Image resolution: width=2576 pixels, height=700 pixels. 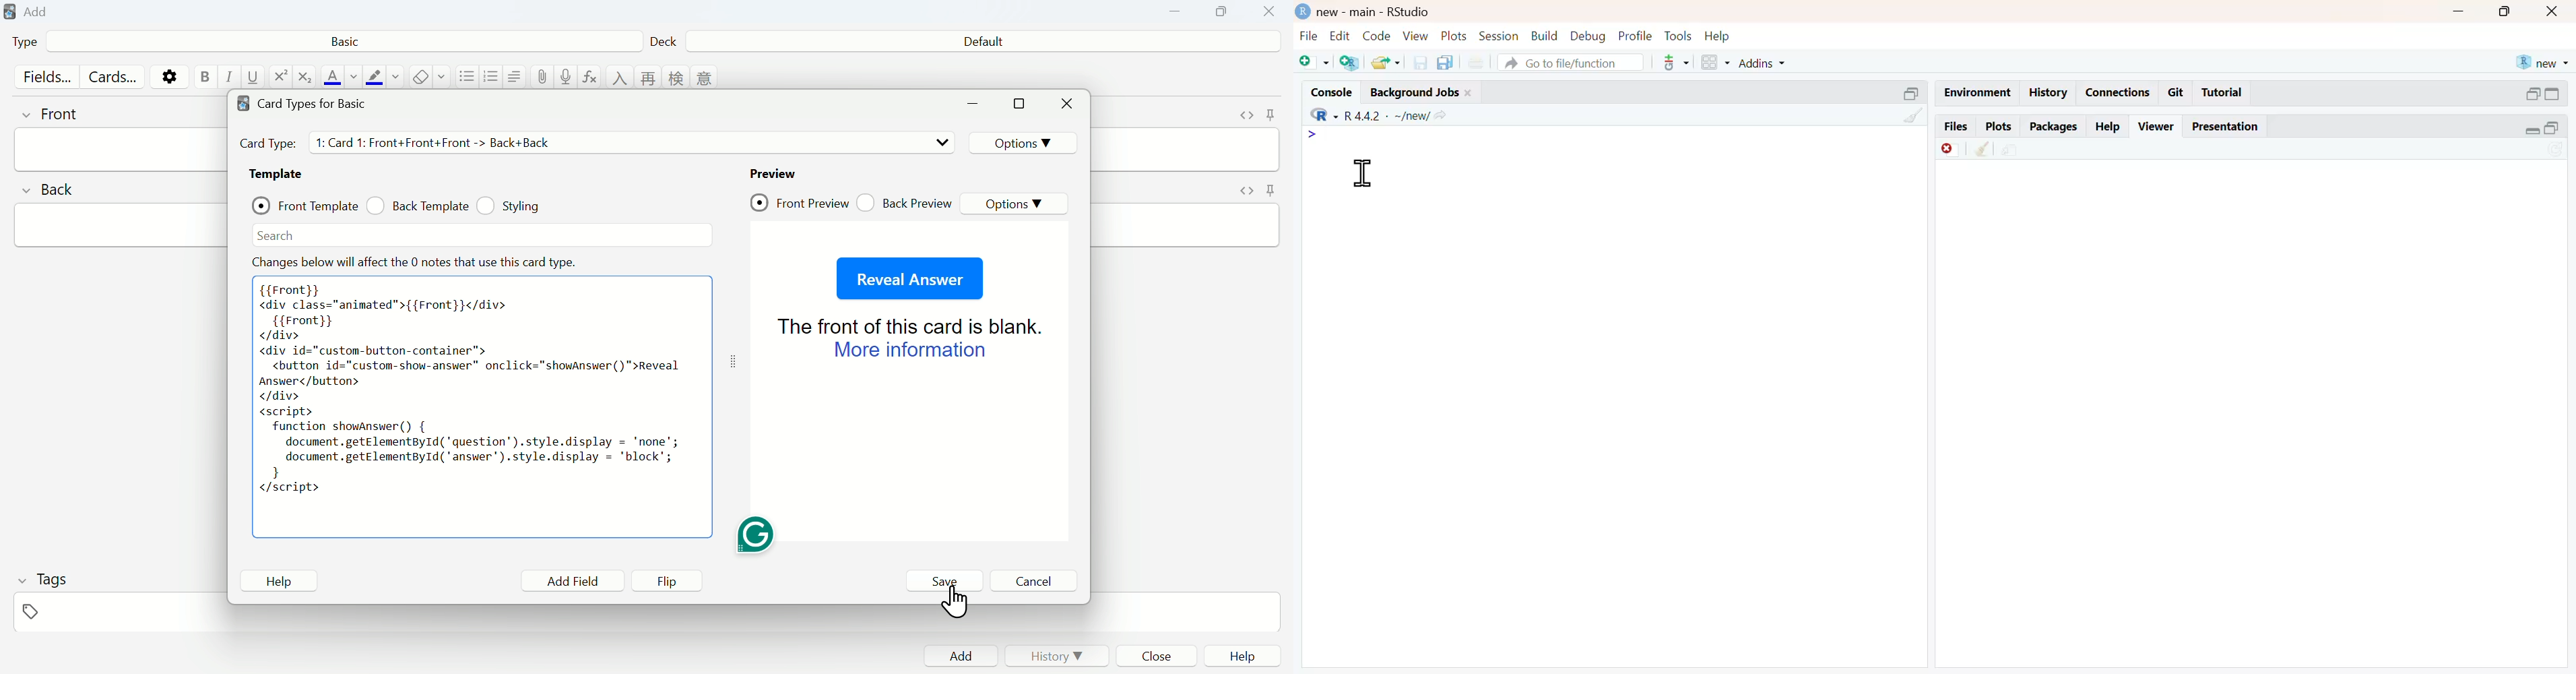 I want to click on console editor, so click(x=1491, y=151).